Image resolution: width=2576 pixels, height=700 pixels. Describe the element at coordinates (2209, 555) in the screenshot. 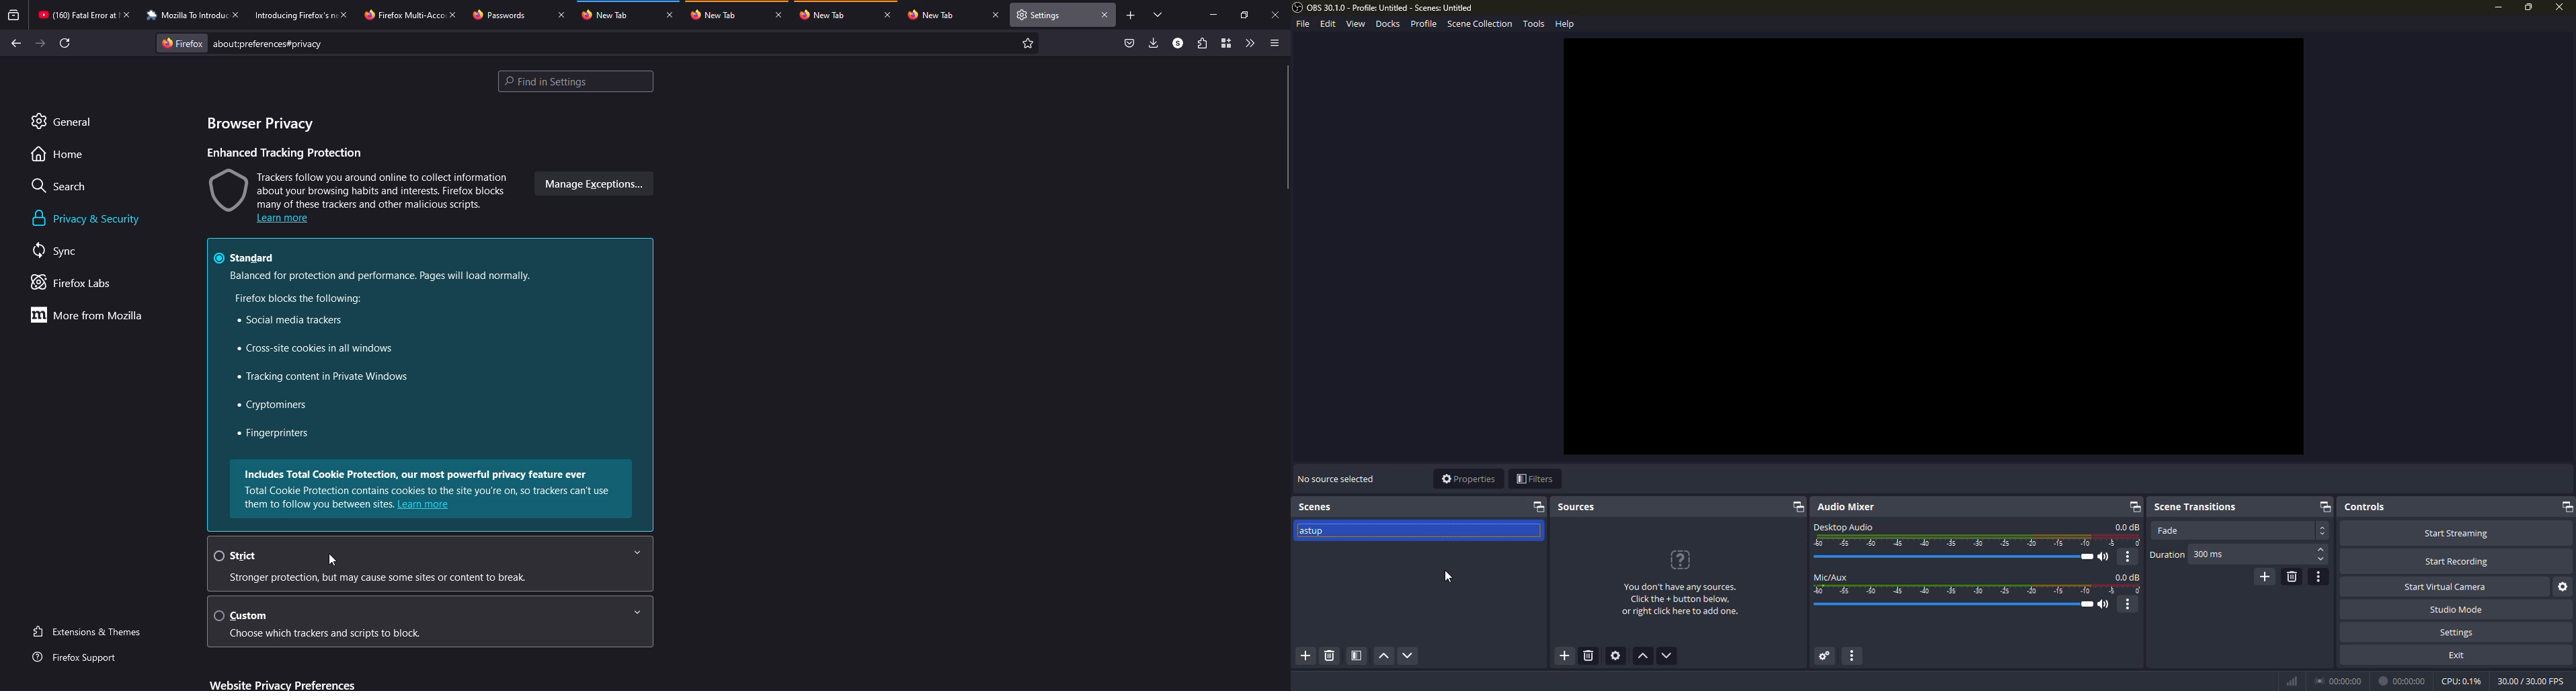

I see `300 ms` at that location.